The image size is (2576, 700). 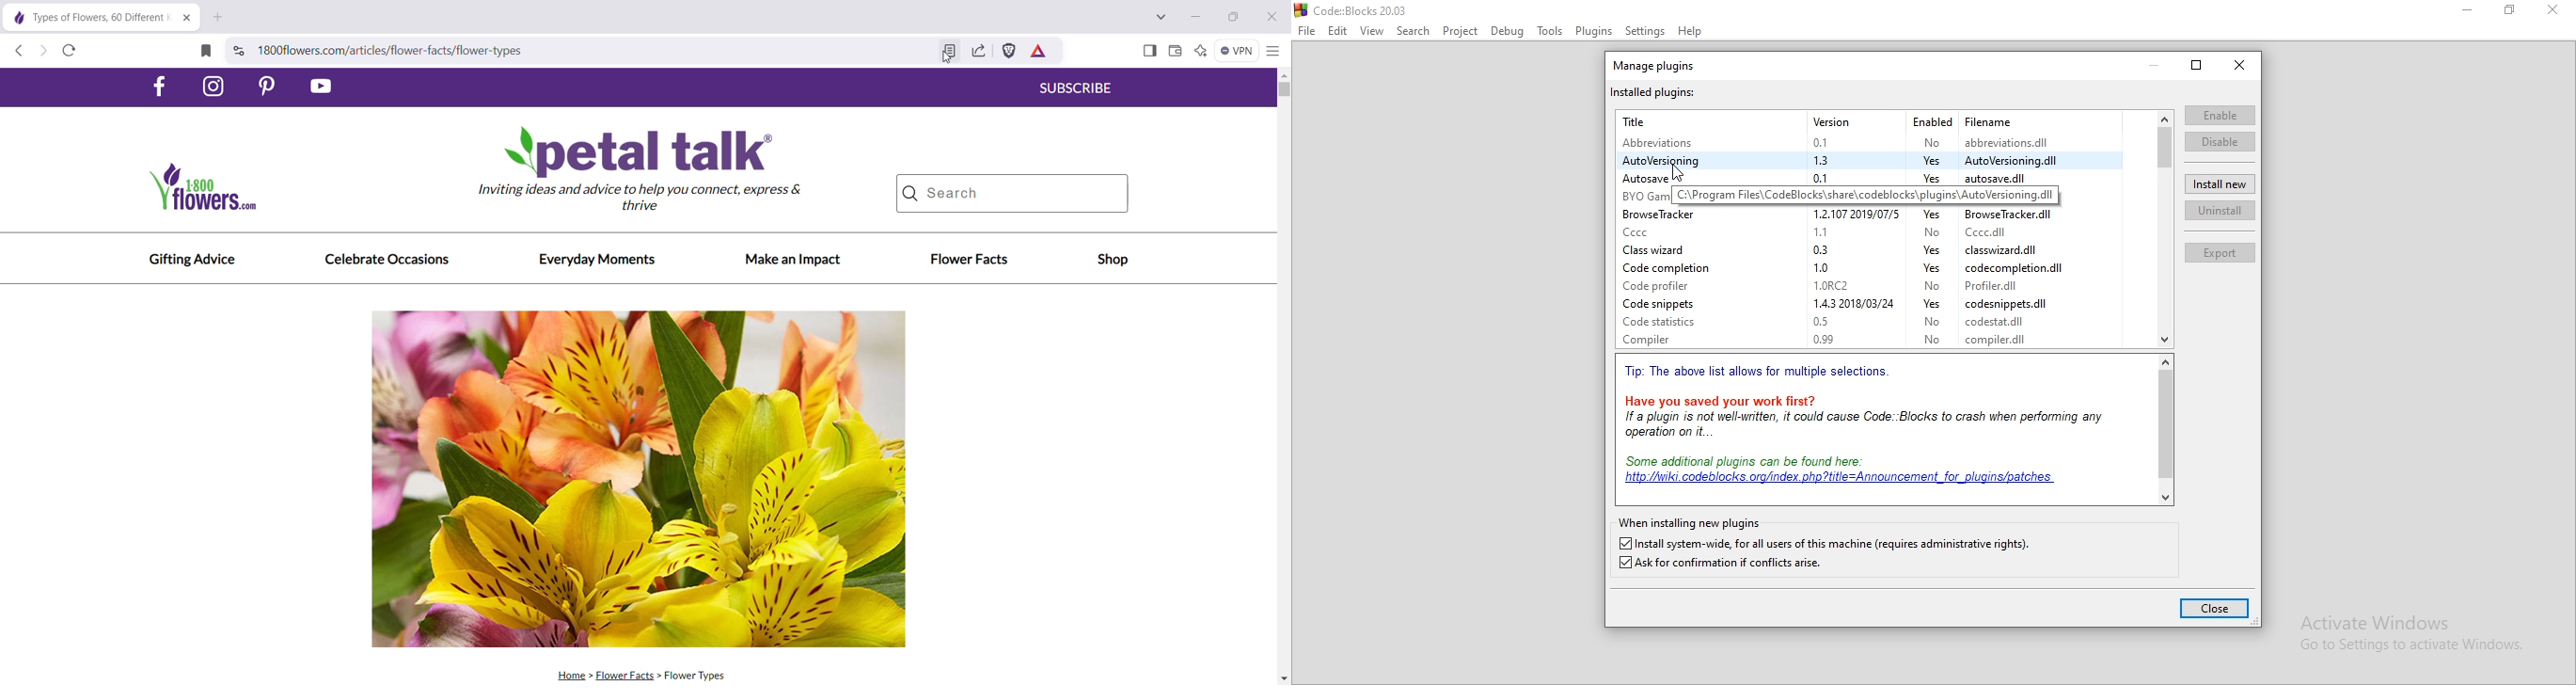 I want to click on when installing new plugins, so click(x=1690, y=523).